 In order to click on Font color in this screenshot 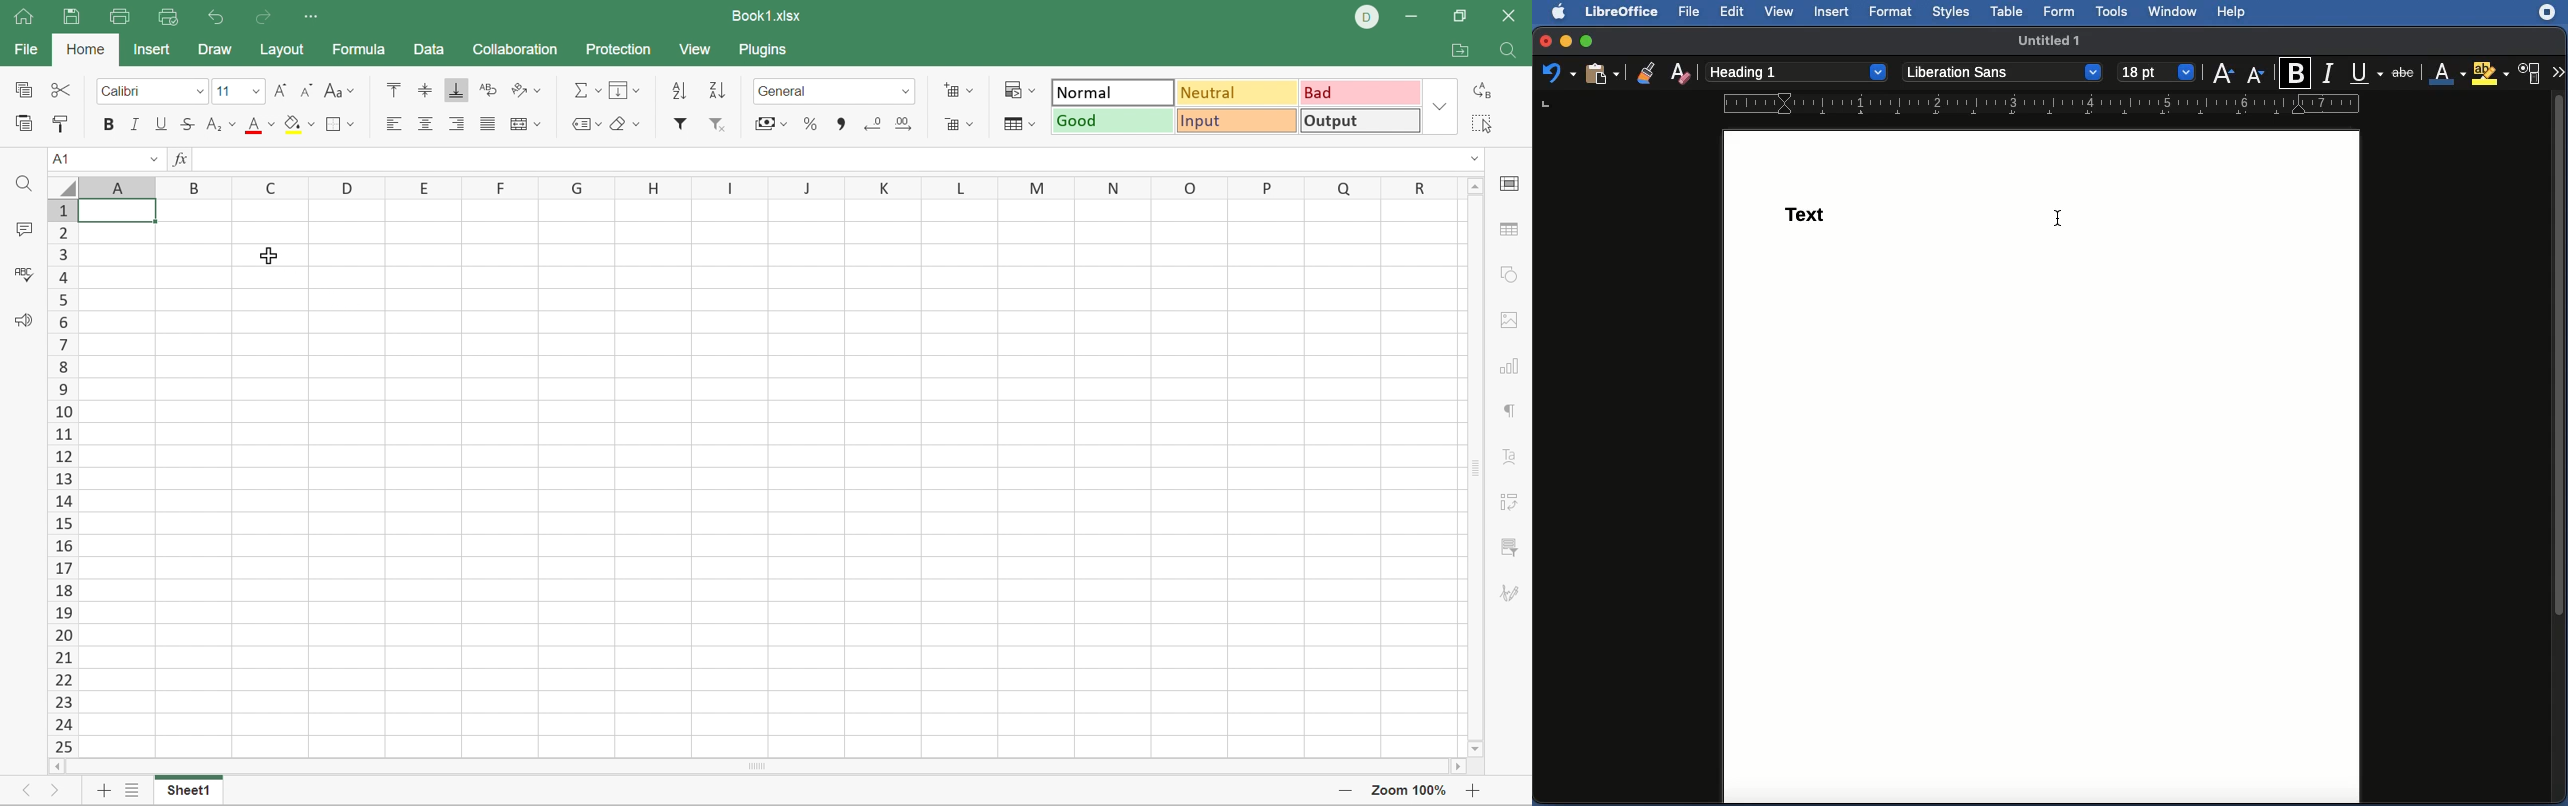, I will do `click(2447, 74)`.